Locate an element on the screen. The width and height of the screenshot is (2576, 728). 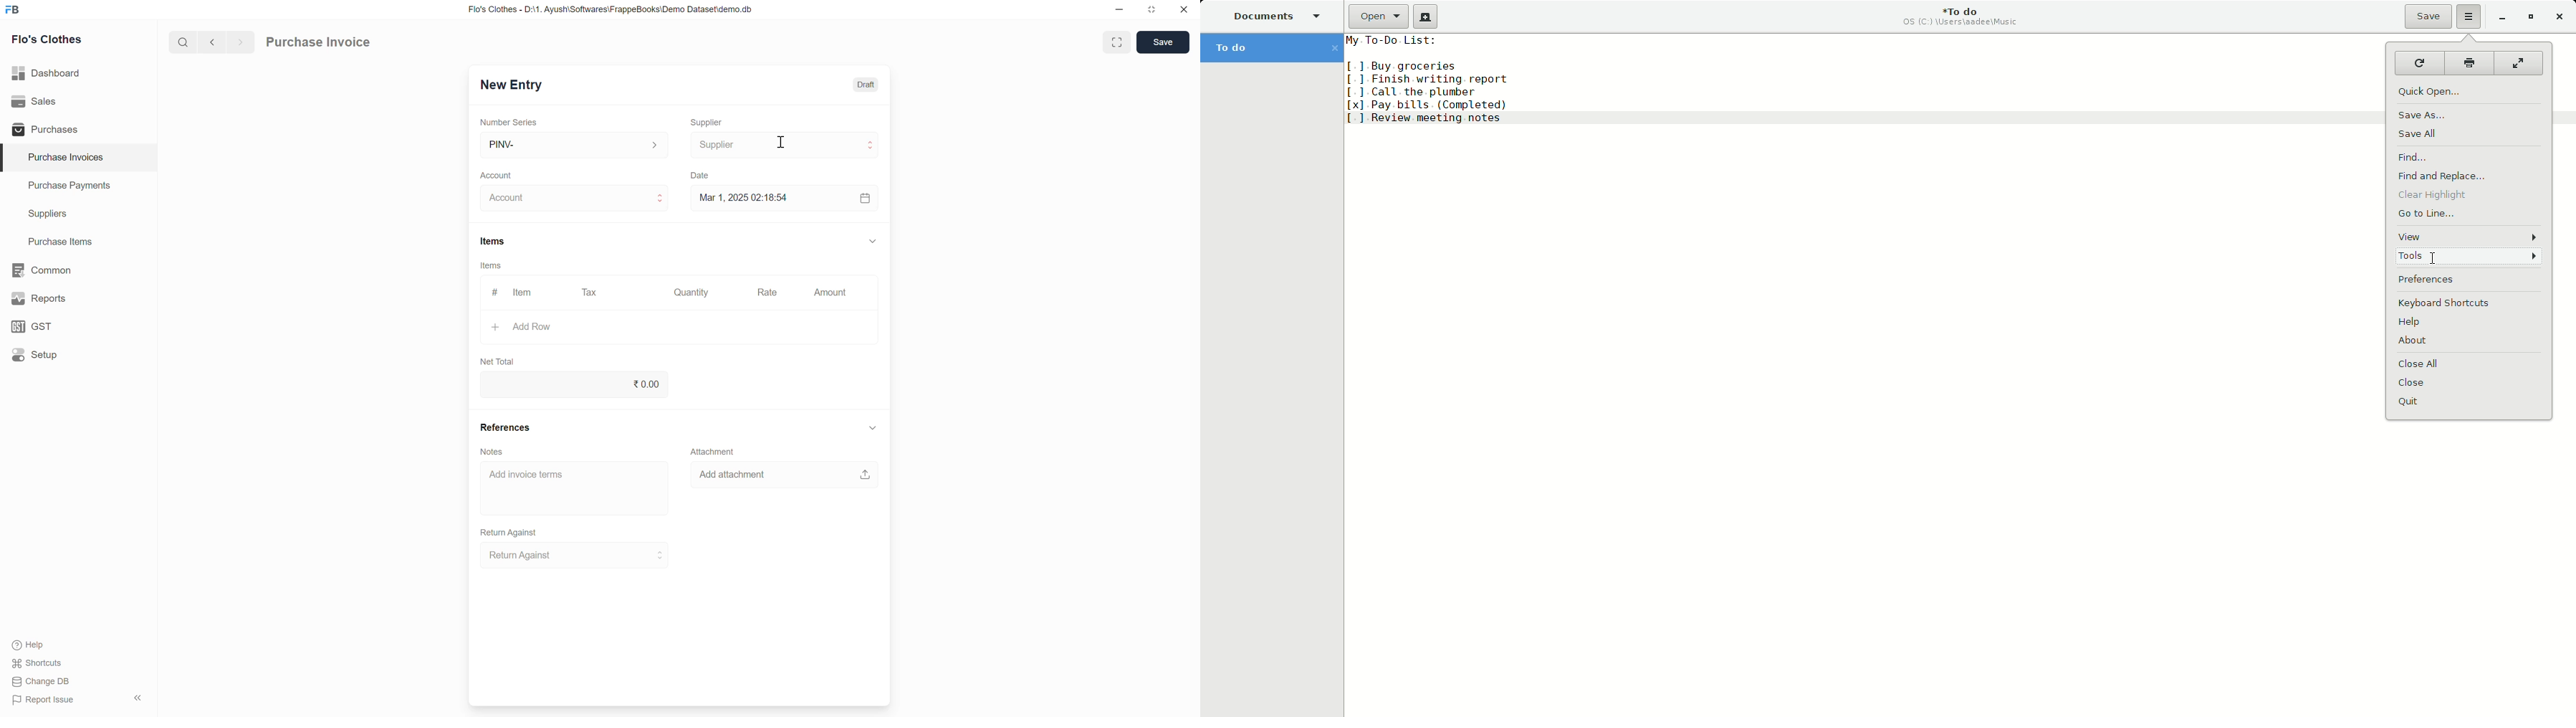
Rate is located at coordinates (768, 292).